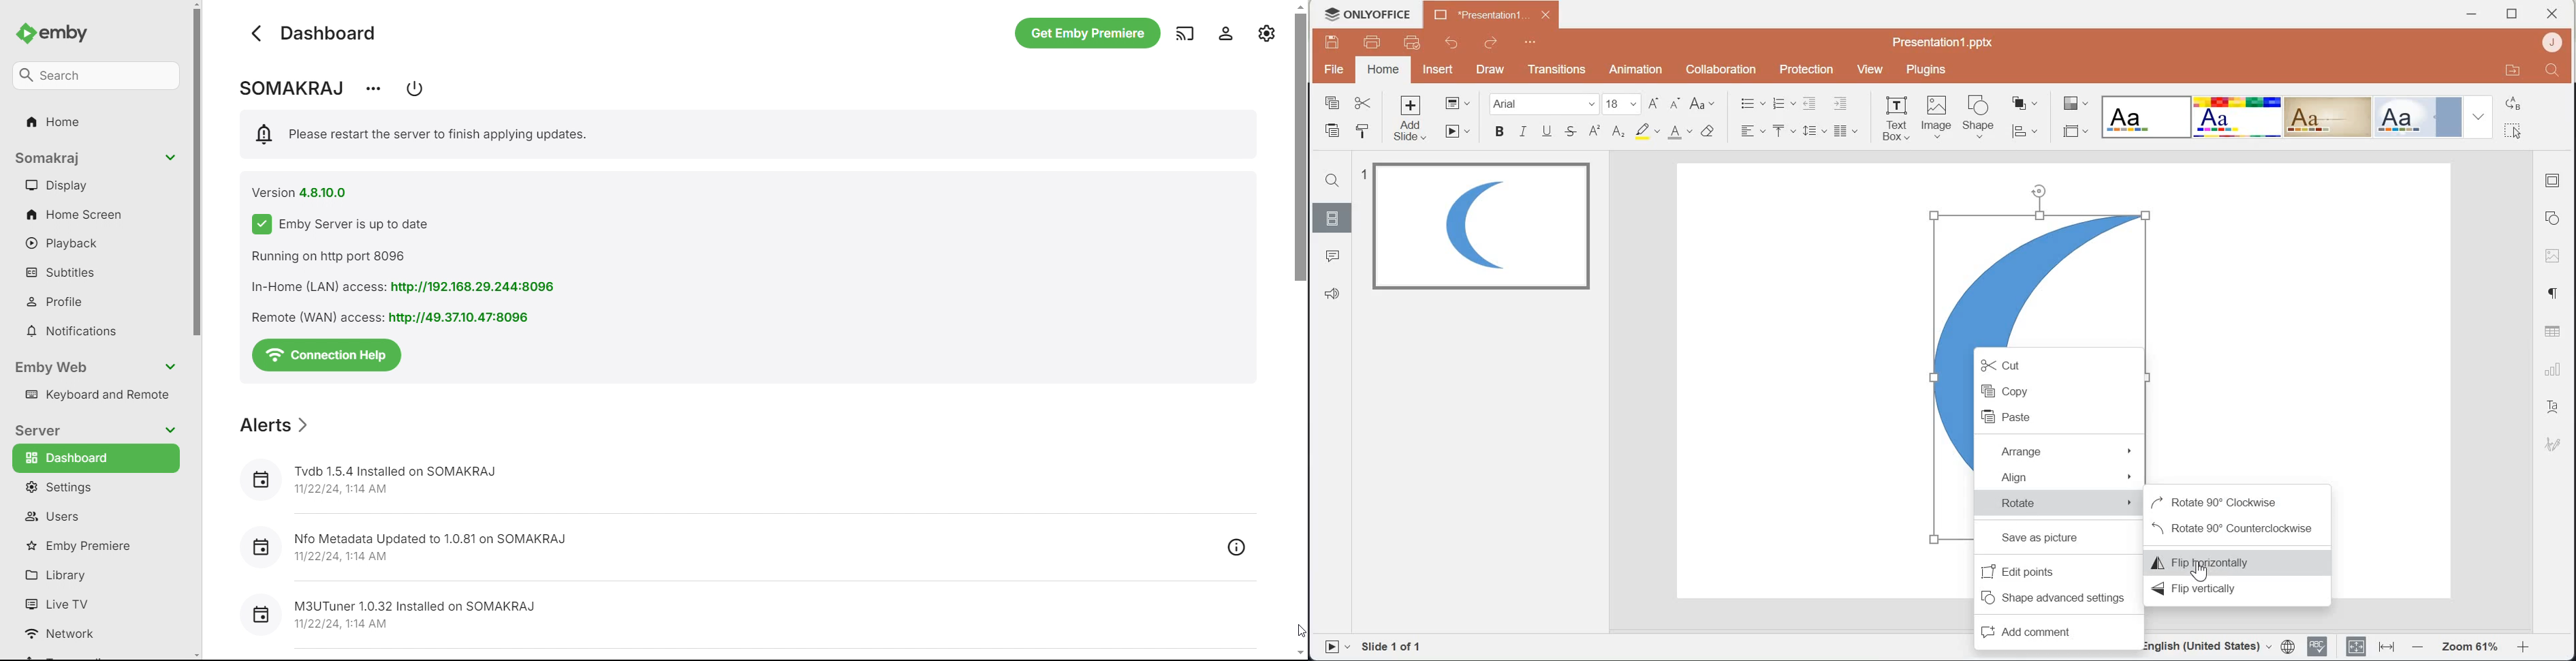  I want to click on Add slide, so click(1414, 119).